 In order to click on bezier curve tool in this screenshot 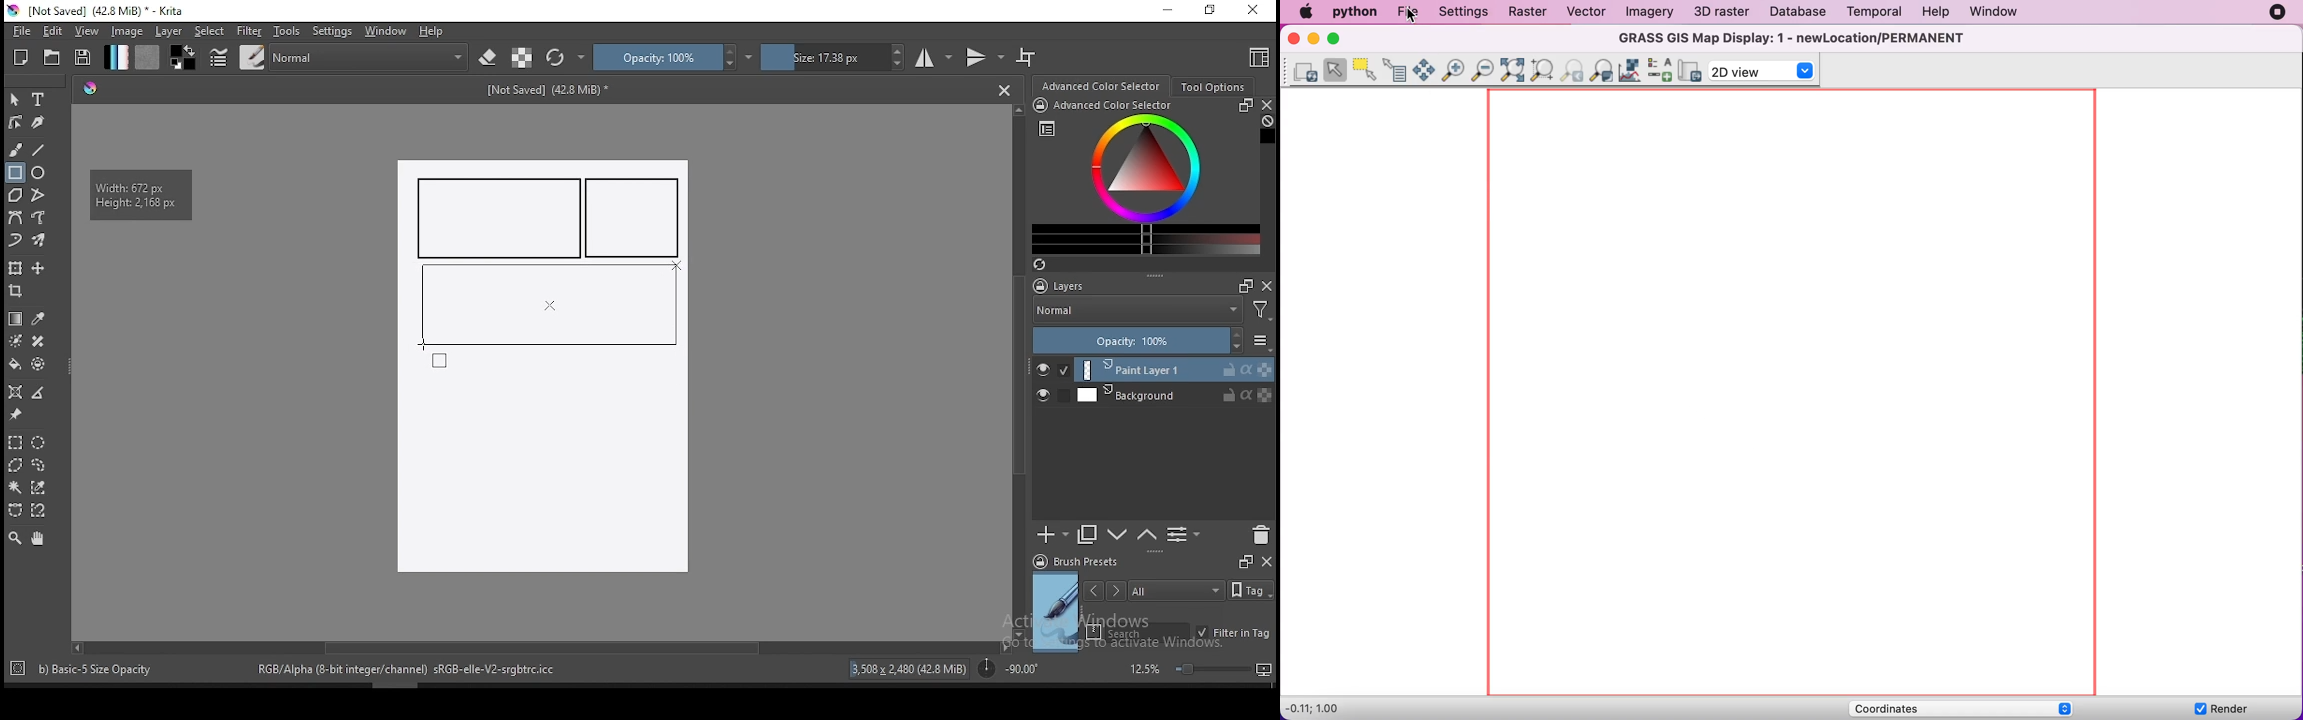, I will do `click(14, 219)`.